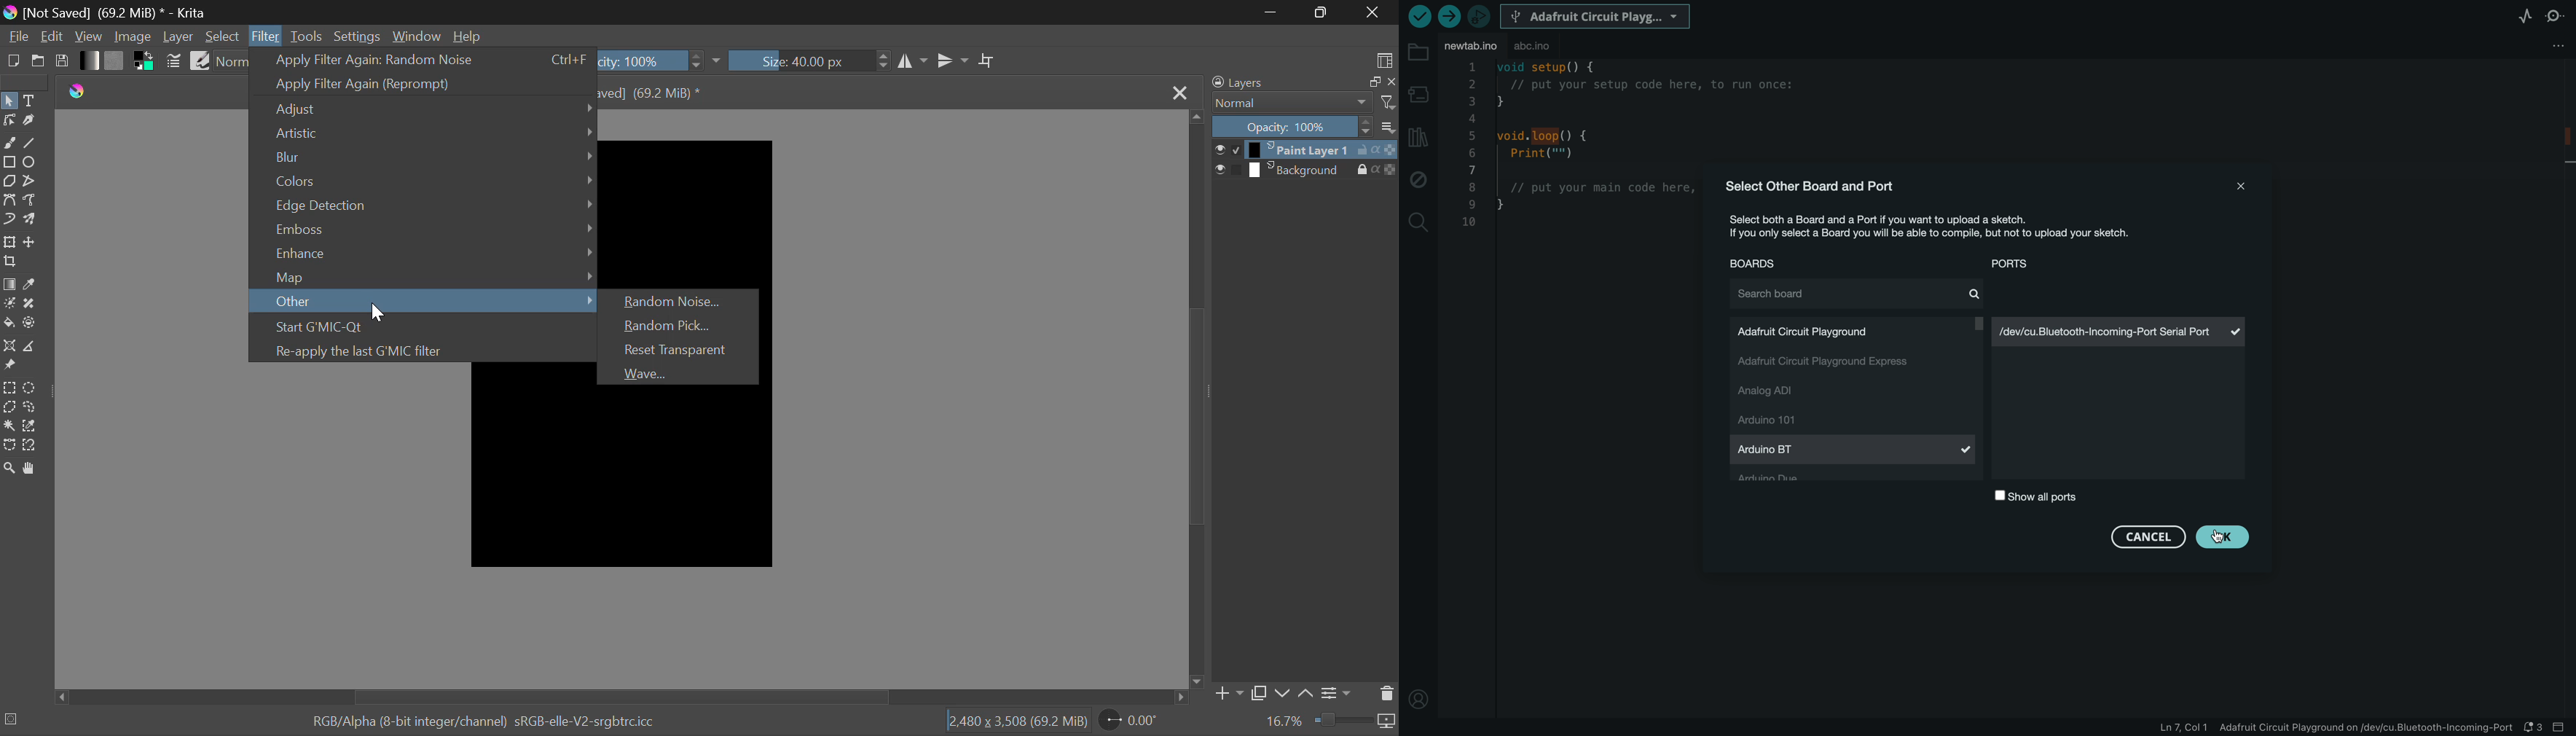  Describe the element at coordinates (200, 60) in the screenshot. I see `Brush Presets` at that location.